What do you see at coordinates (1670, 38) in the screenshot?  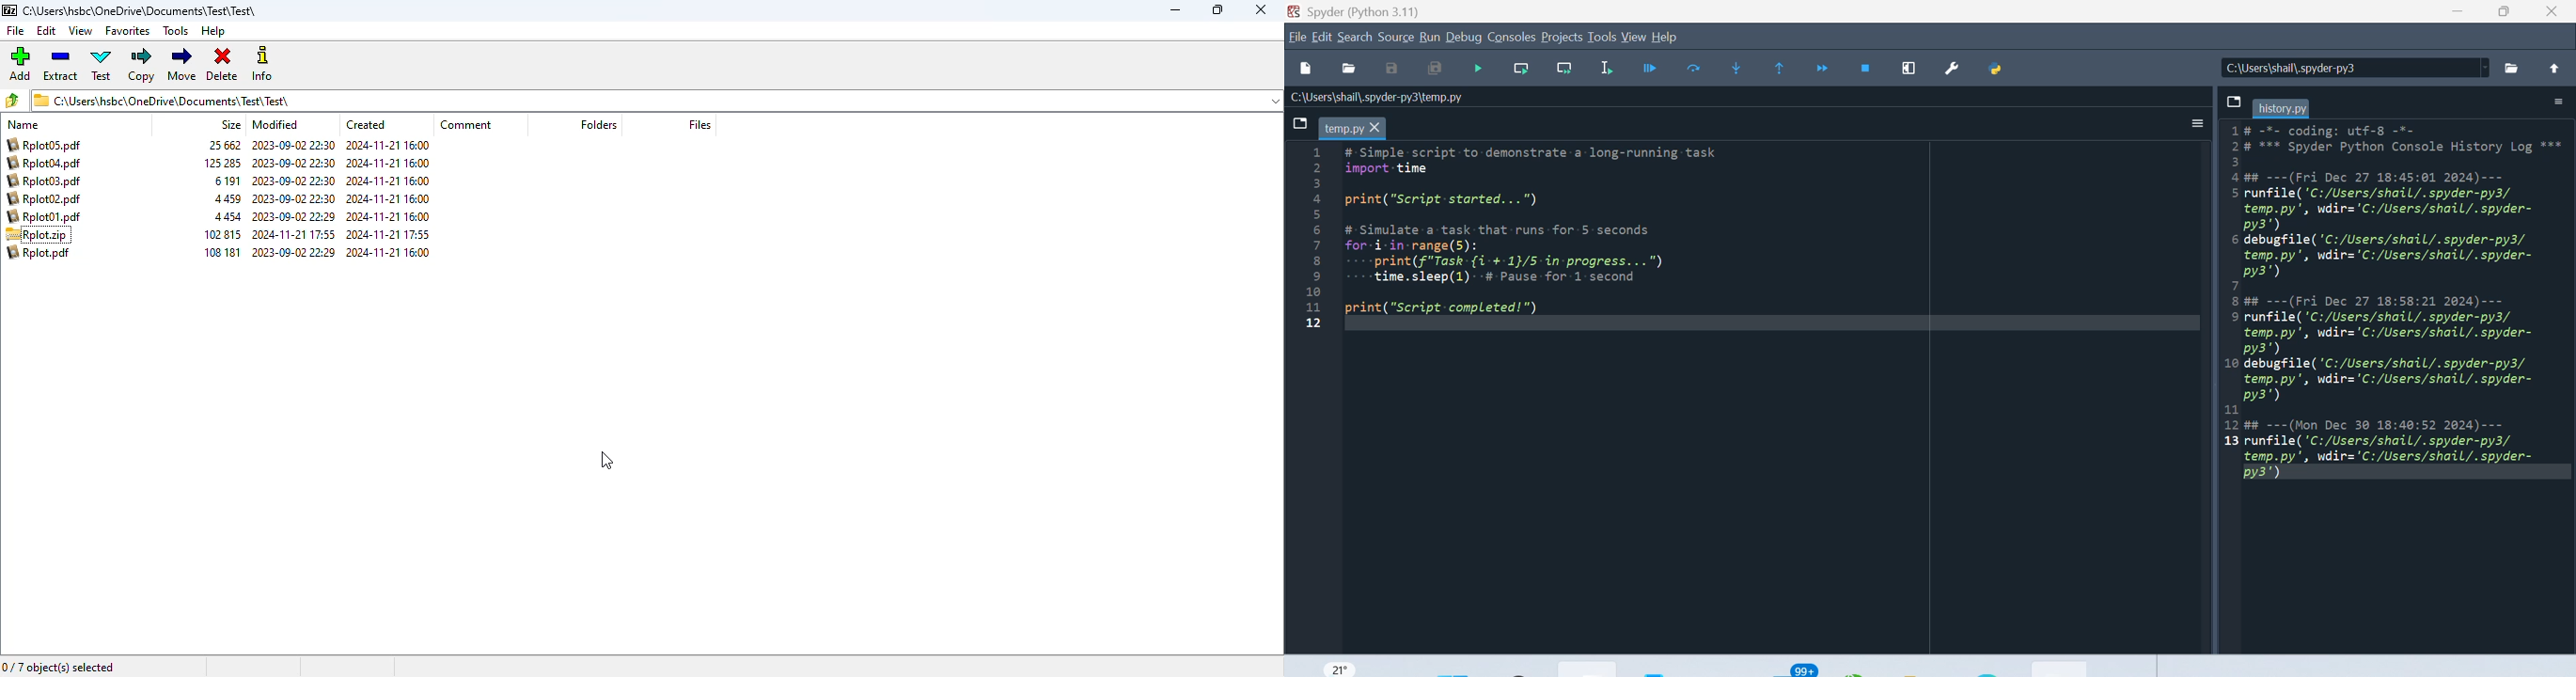 I see `Help` at bounding box center [1670, 38].